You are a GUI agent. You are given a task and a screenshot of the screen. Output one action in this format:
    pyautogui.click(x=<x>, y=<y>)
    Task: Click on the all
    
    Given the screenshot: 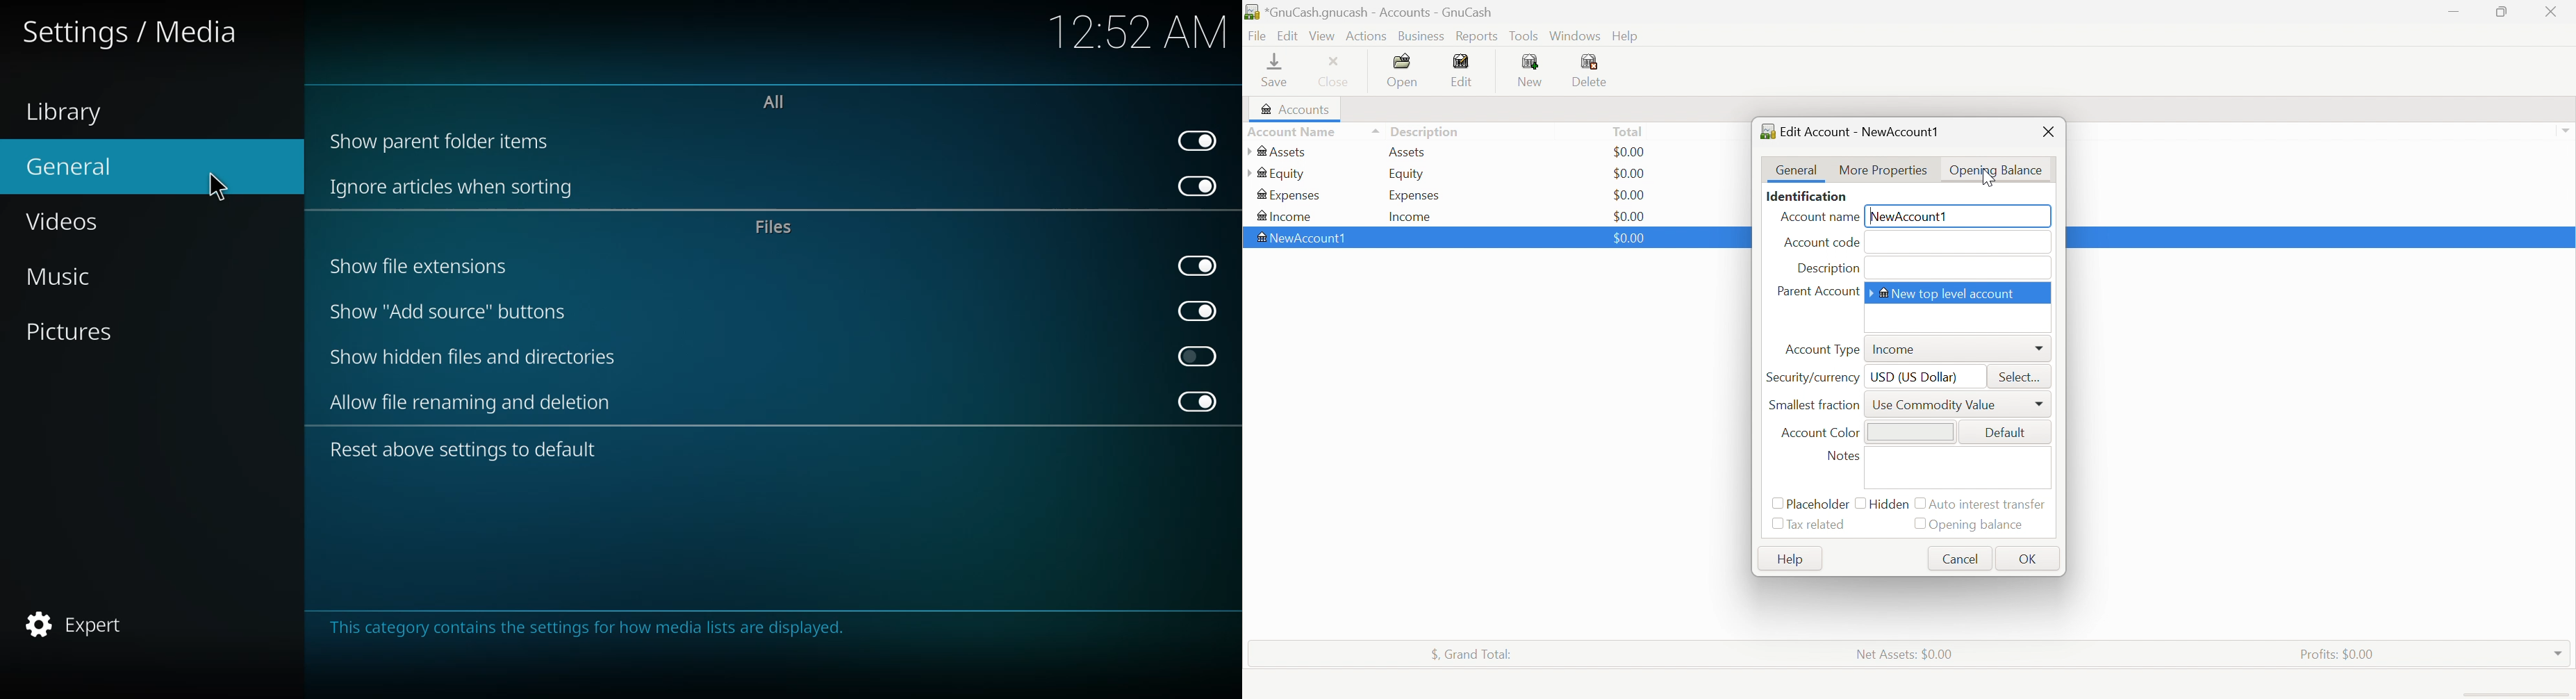 What is the action you would take?
    pyautogui.click(x=778, y=103)
    